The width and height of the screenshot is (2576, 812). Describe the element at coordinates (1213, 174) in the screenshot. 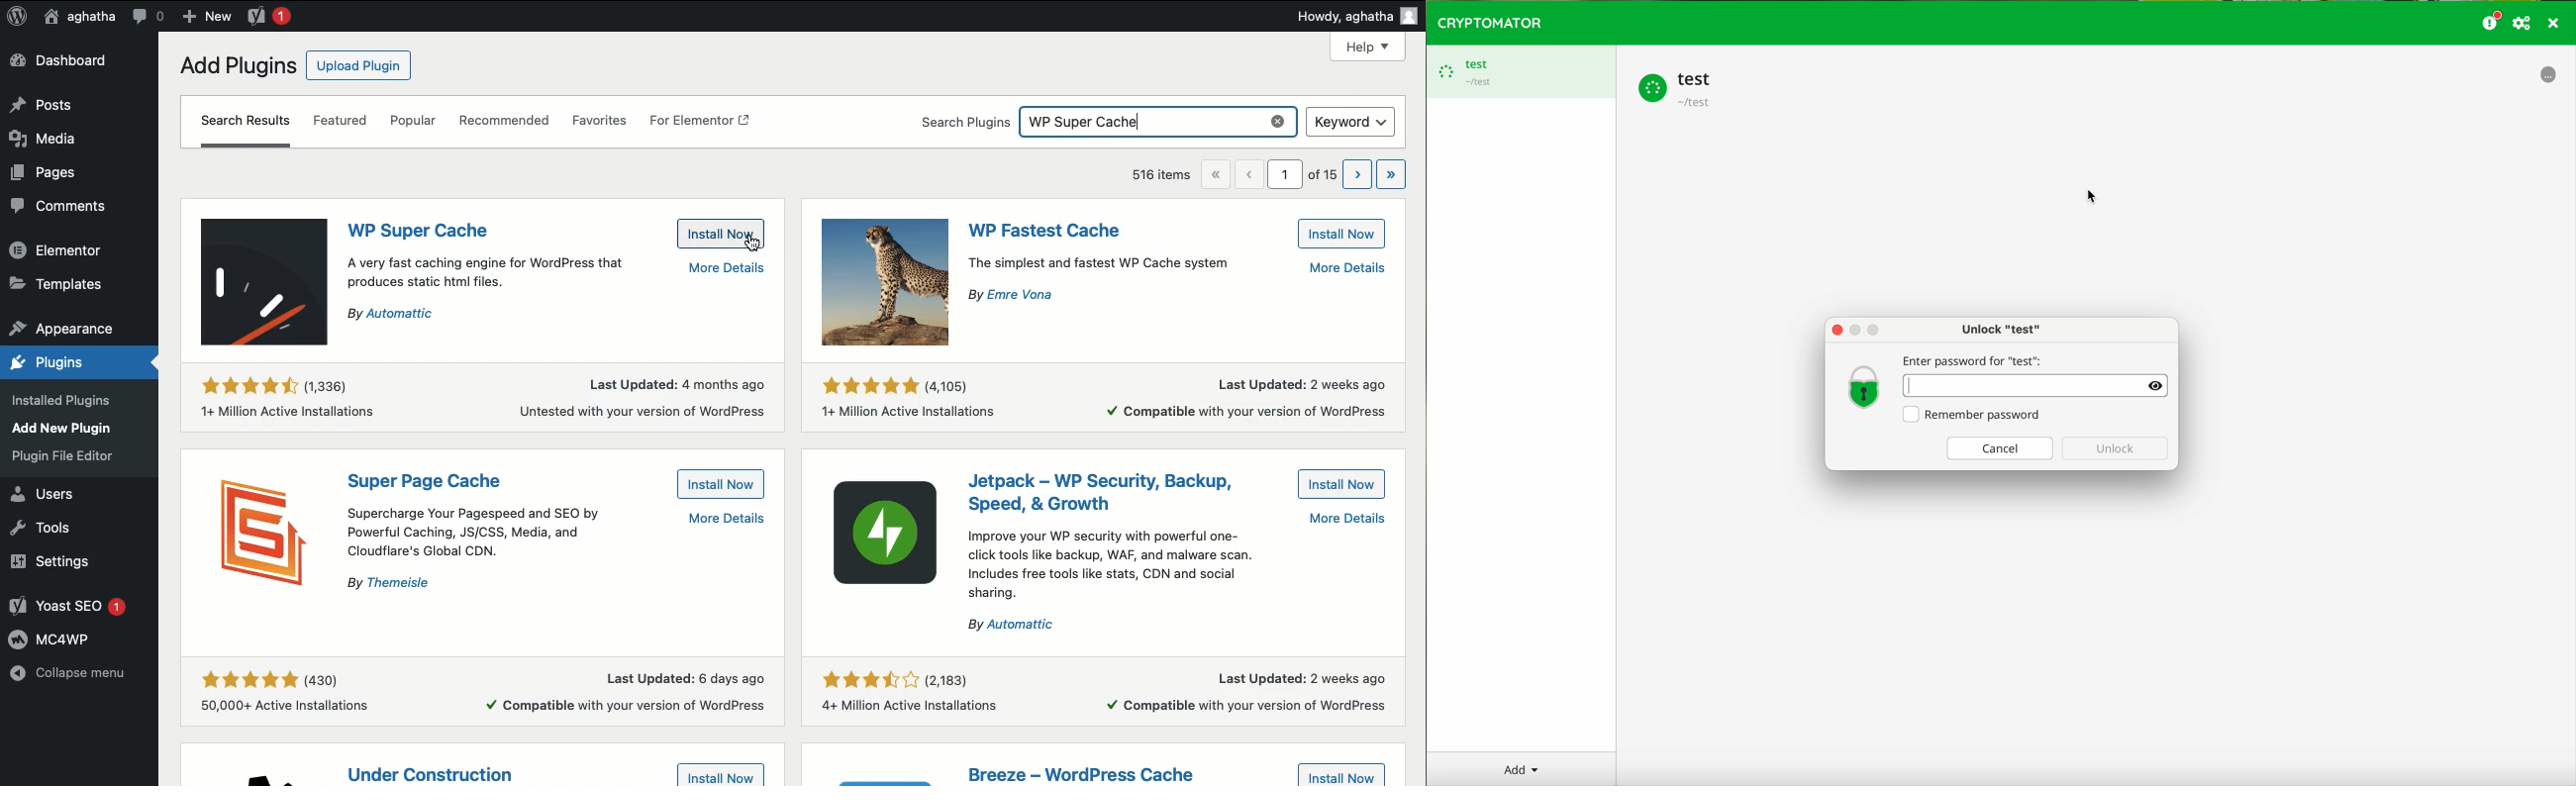

I see `first page` at that location.